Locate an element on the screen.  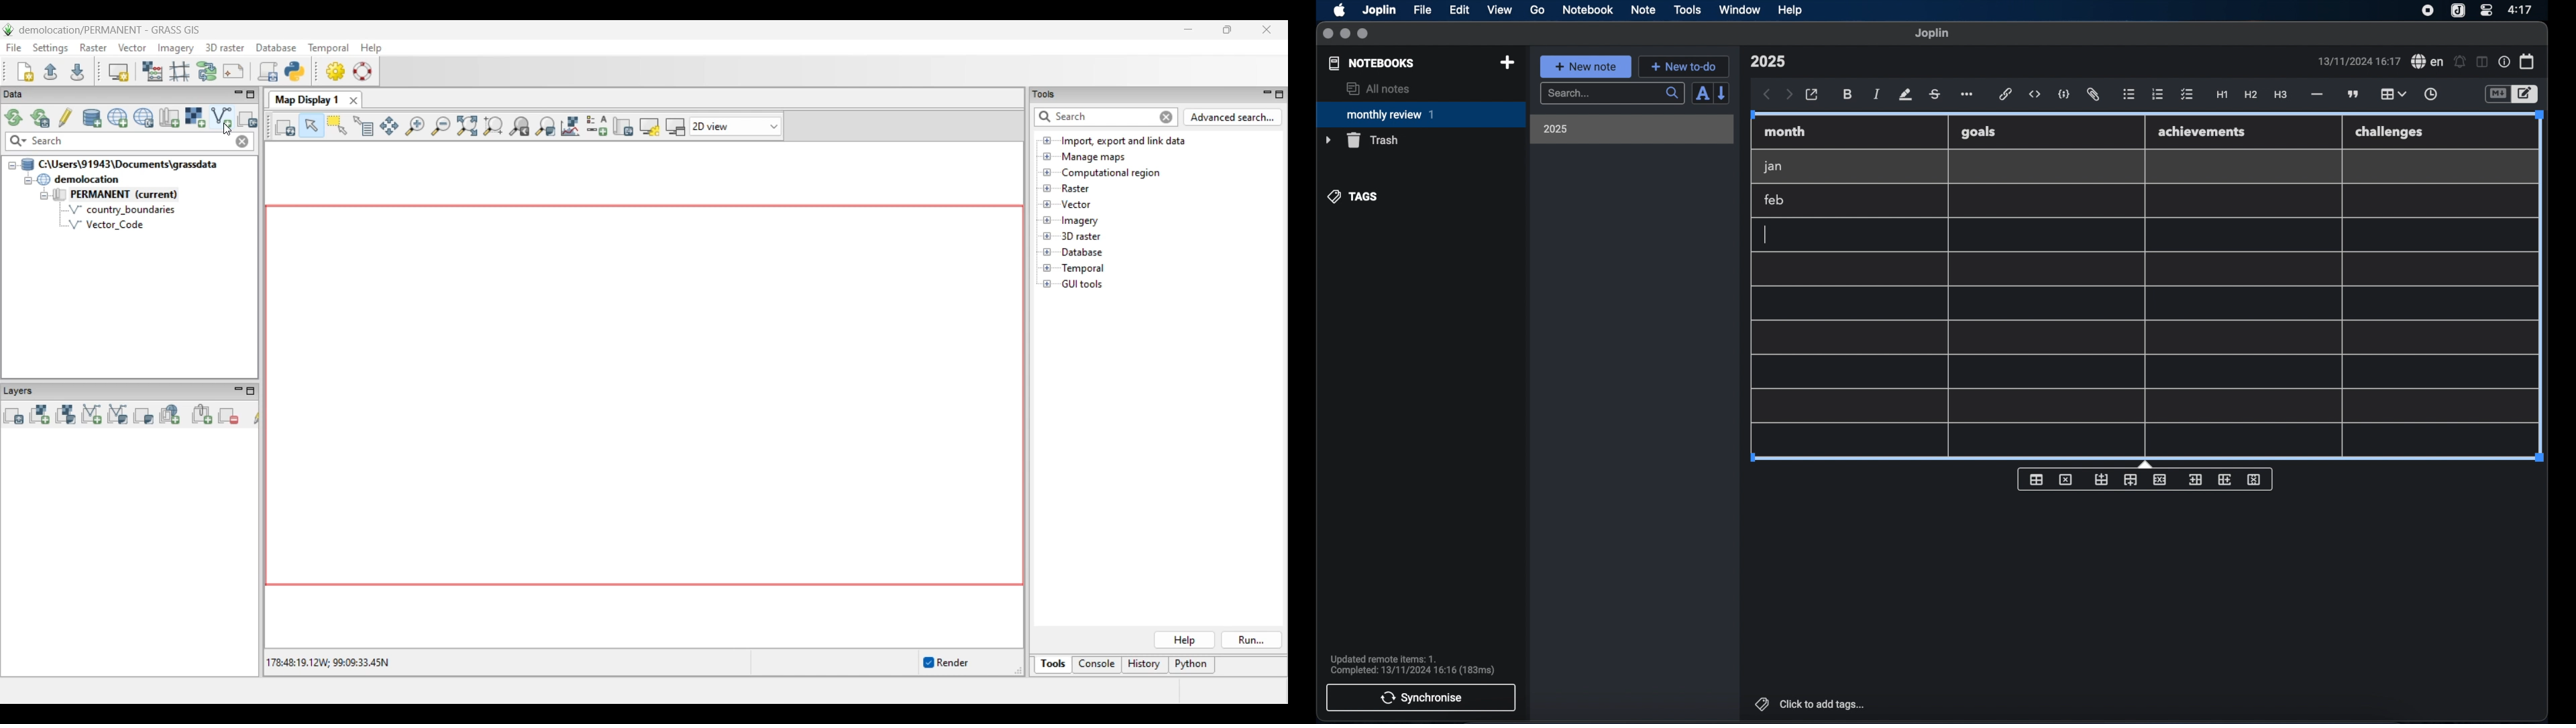
all notes is located at coordinates (1378, 88).